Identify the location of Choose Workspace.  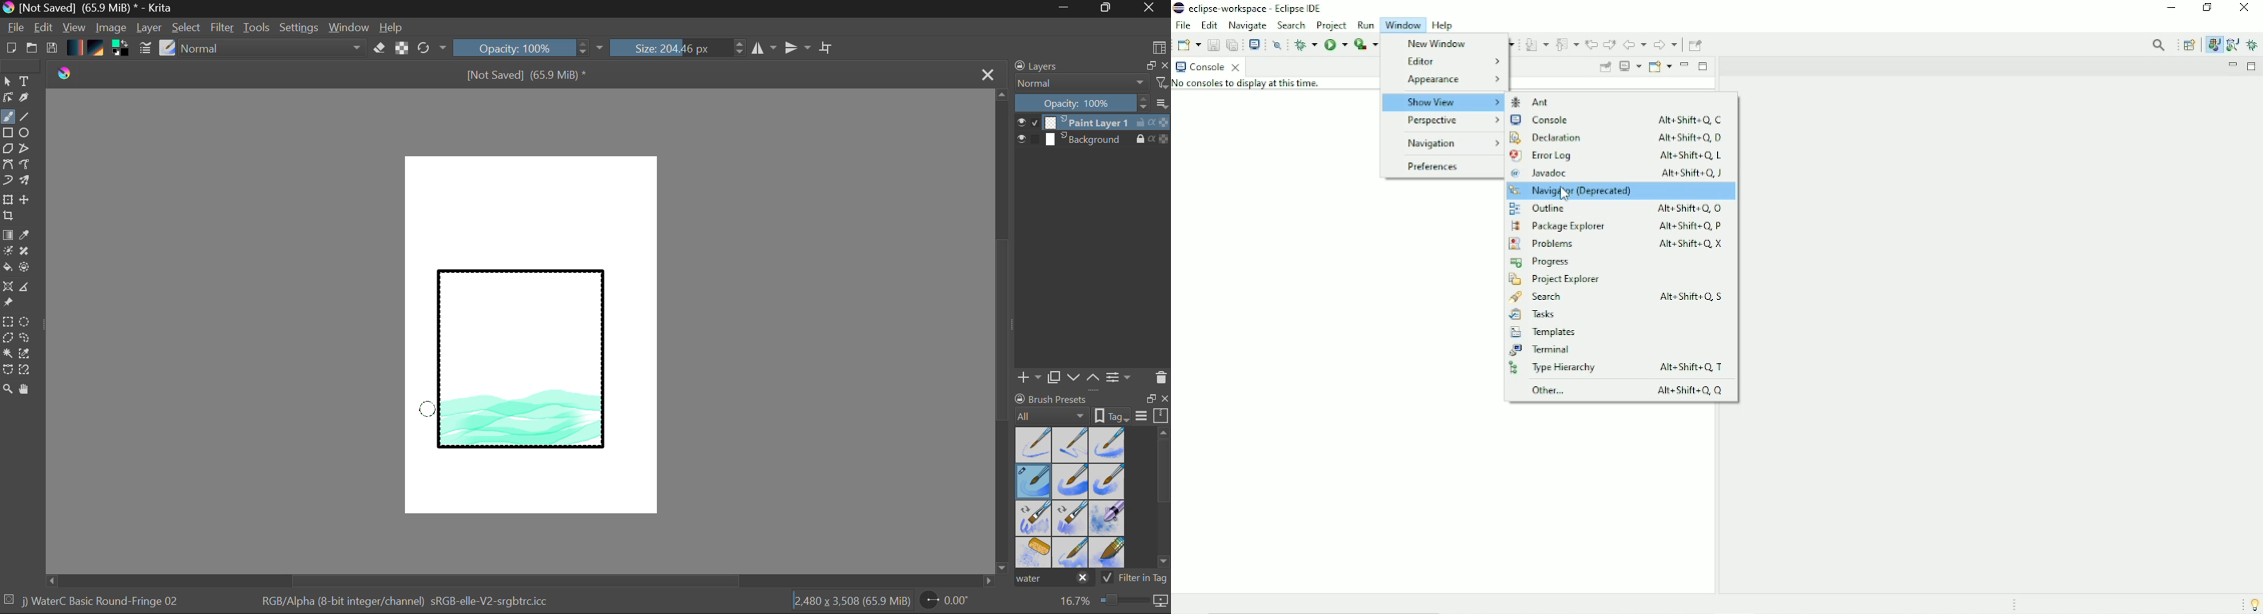
(1160, 46).